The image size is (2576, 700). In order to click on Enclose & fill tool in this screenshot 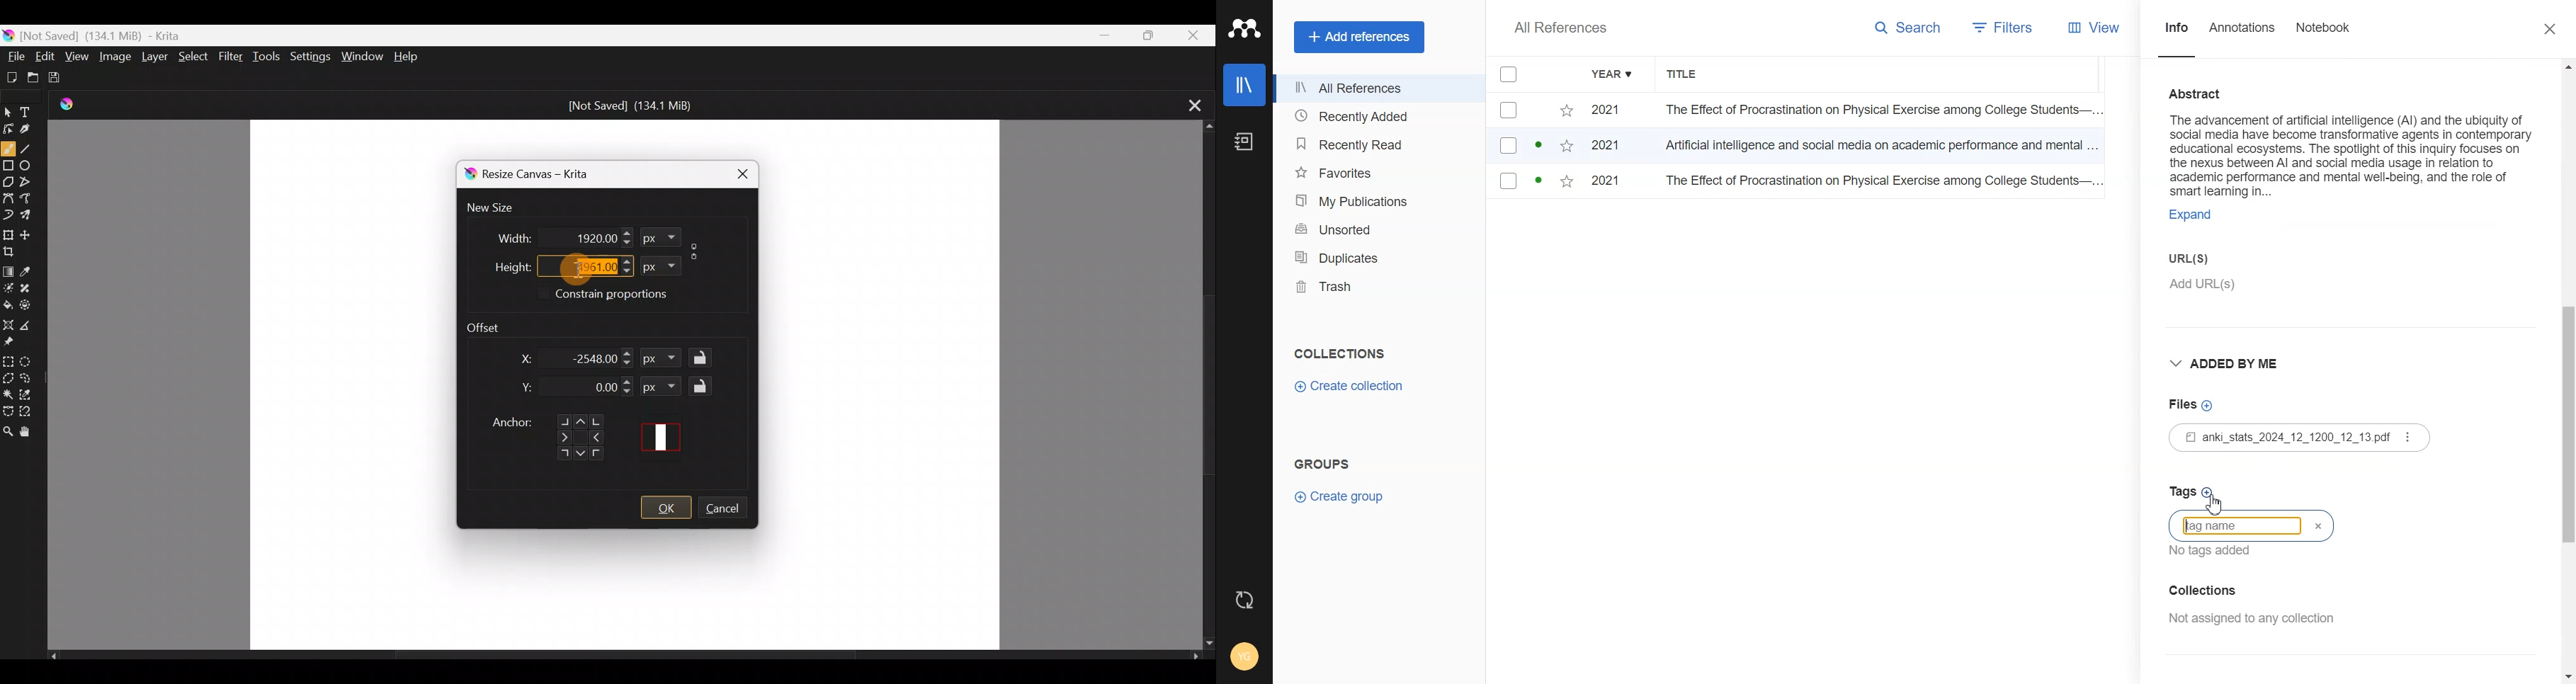, I will do `click(31, 305)`.